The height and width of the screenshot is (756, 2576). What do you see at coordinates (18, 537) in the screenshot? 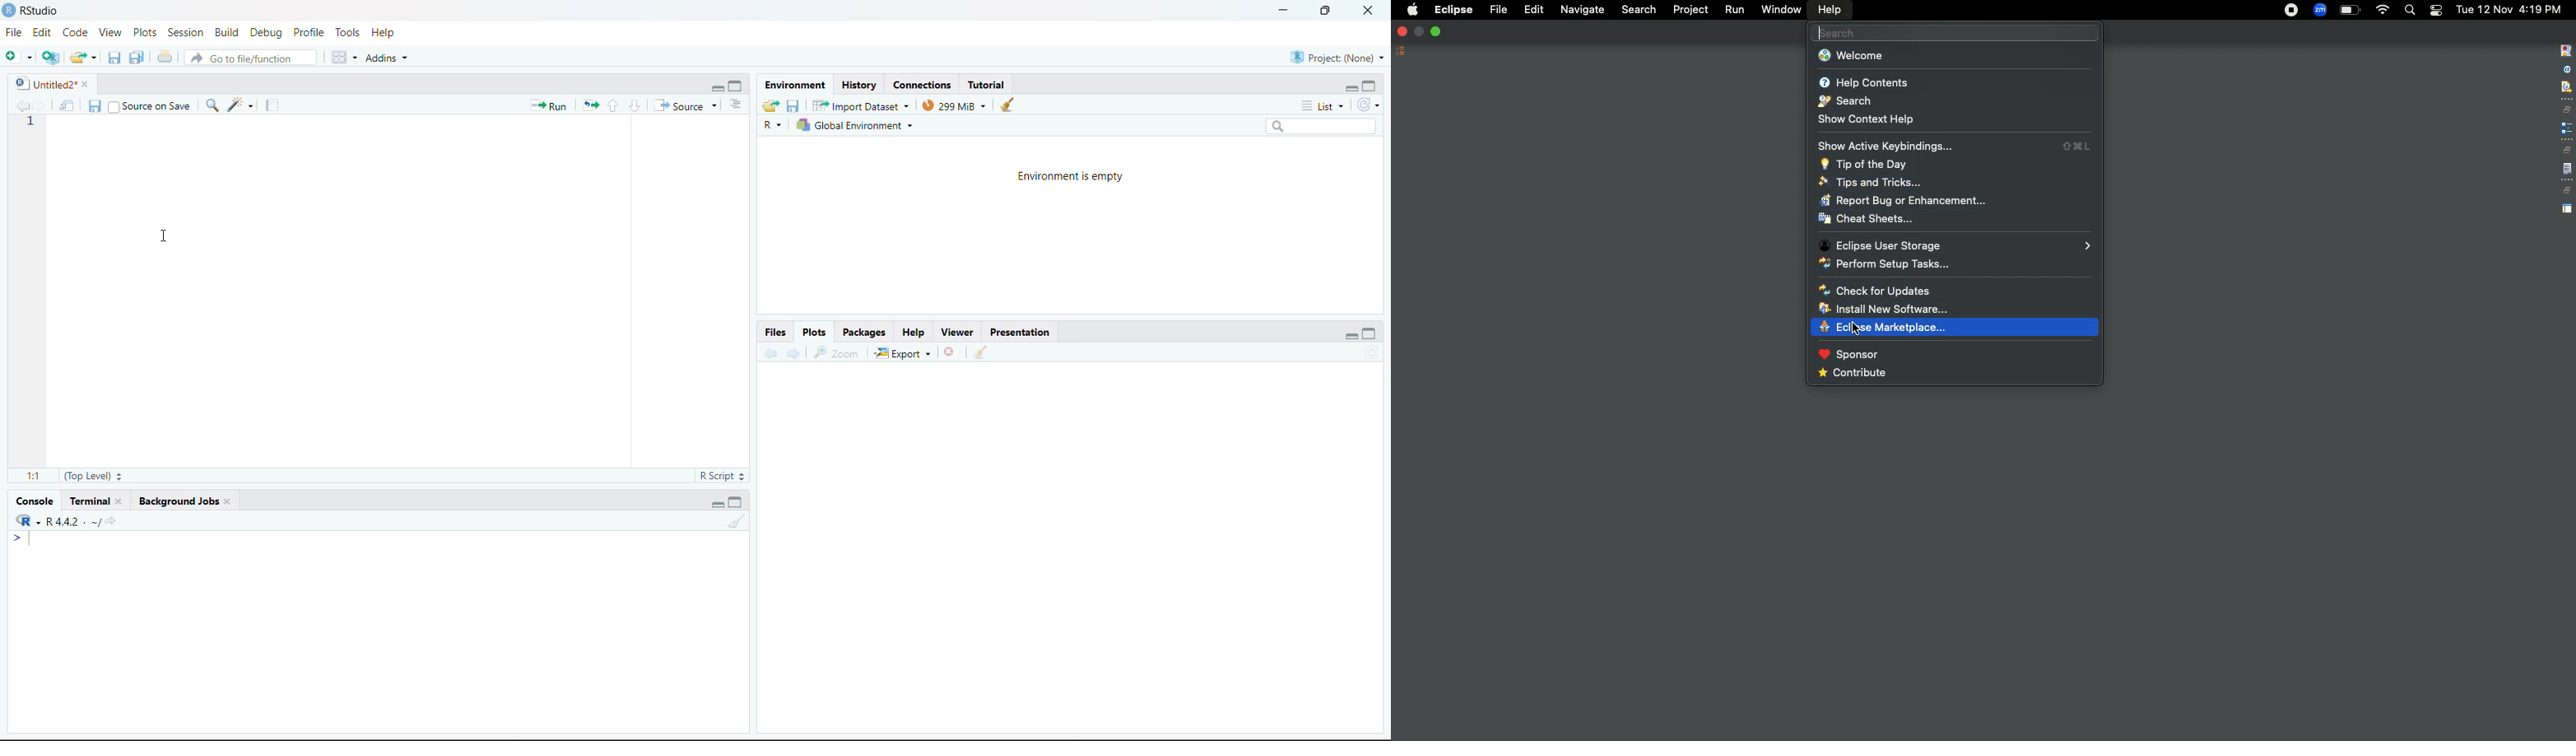
I see `>` at bounding box center [18, 537].